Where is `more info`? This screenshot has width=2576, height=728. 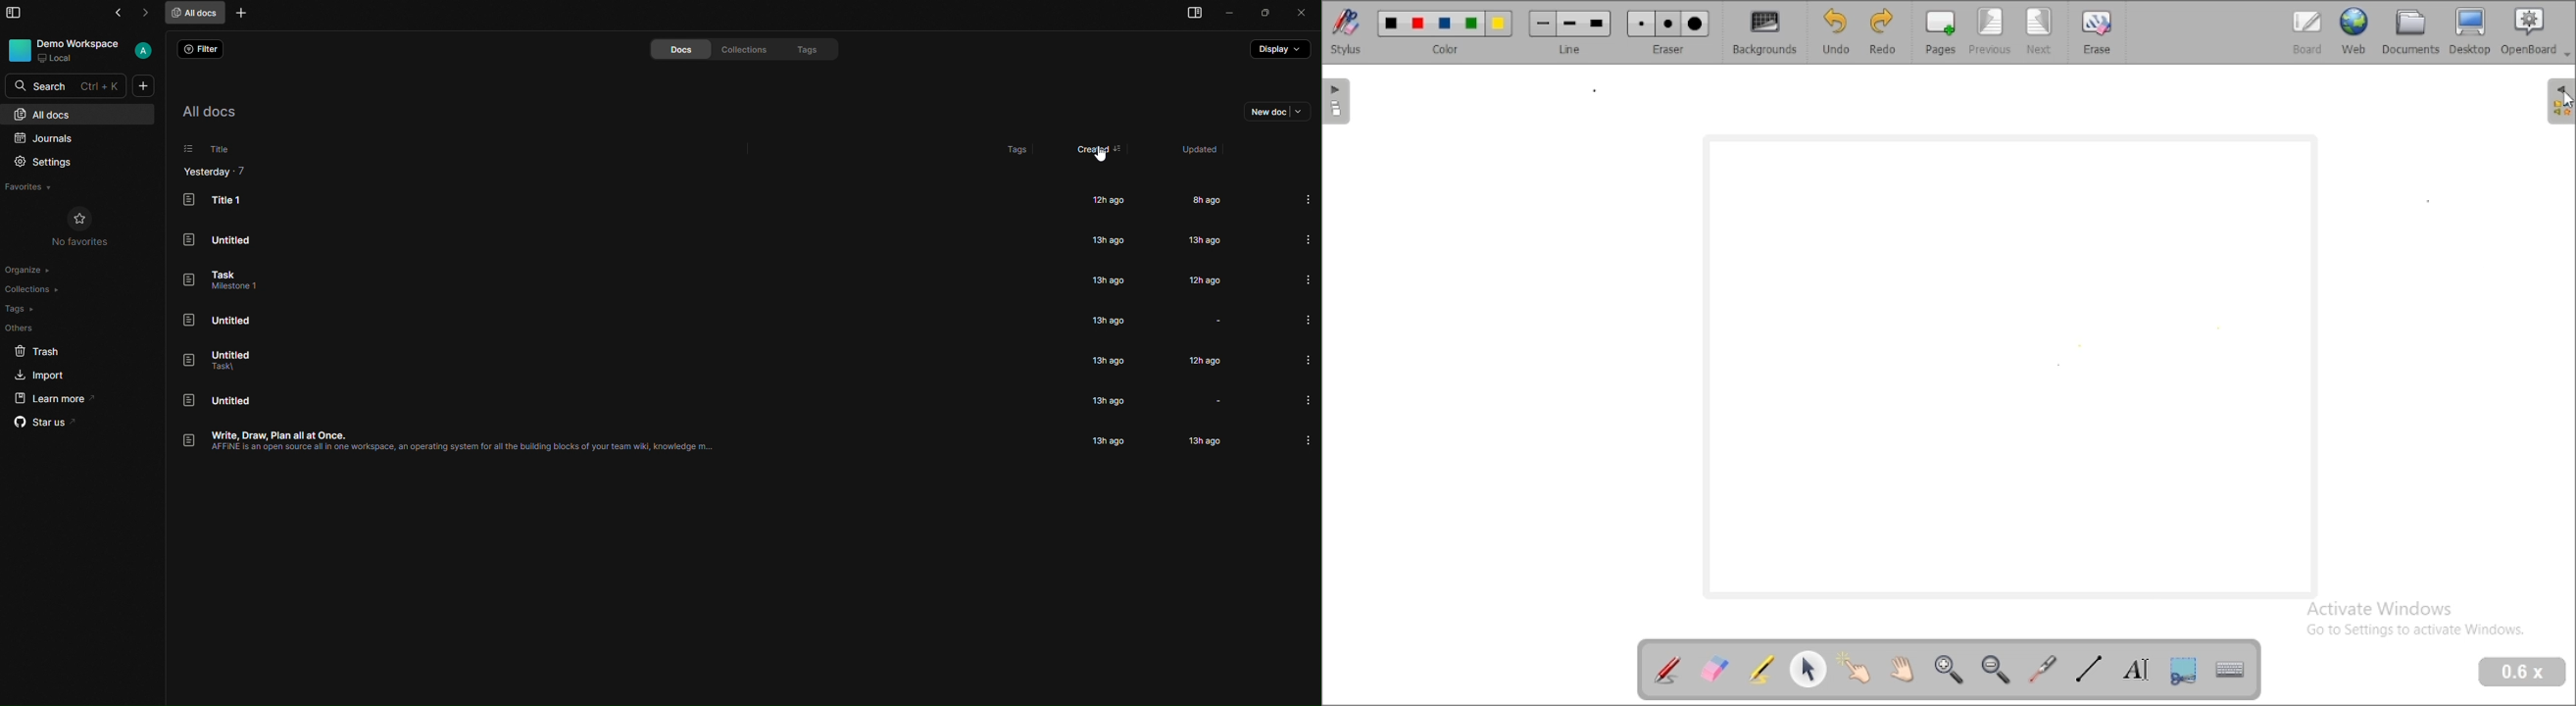 more info is located at coordinates (1306, 318).